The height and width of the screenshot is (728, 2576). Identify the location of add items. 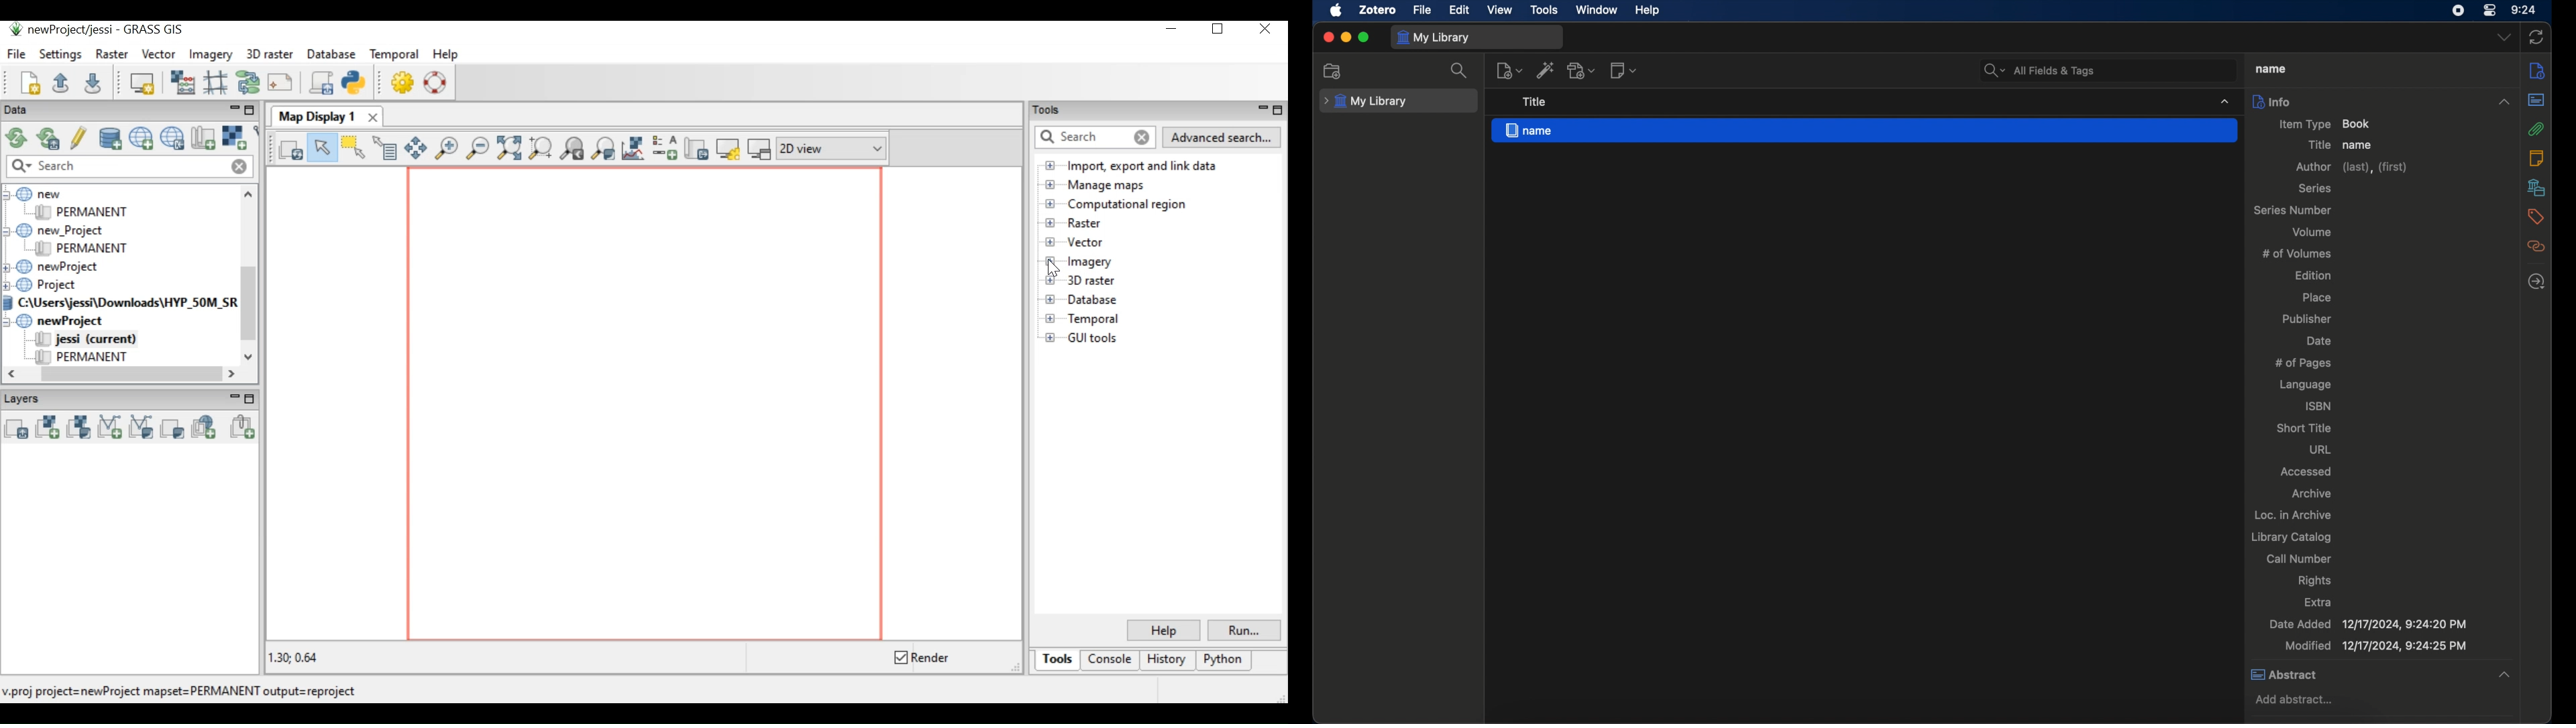
(1546, 70).